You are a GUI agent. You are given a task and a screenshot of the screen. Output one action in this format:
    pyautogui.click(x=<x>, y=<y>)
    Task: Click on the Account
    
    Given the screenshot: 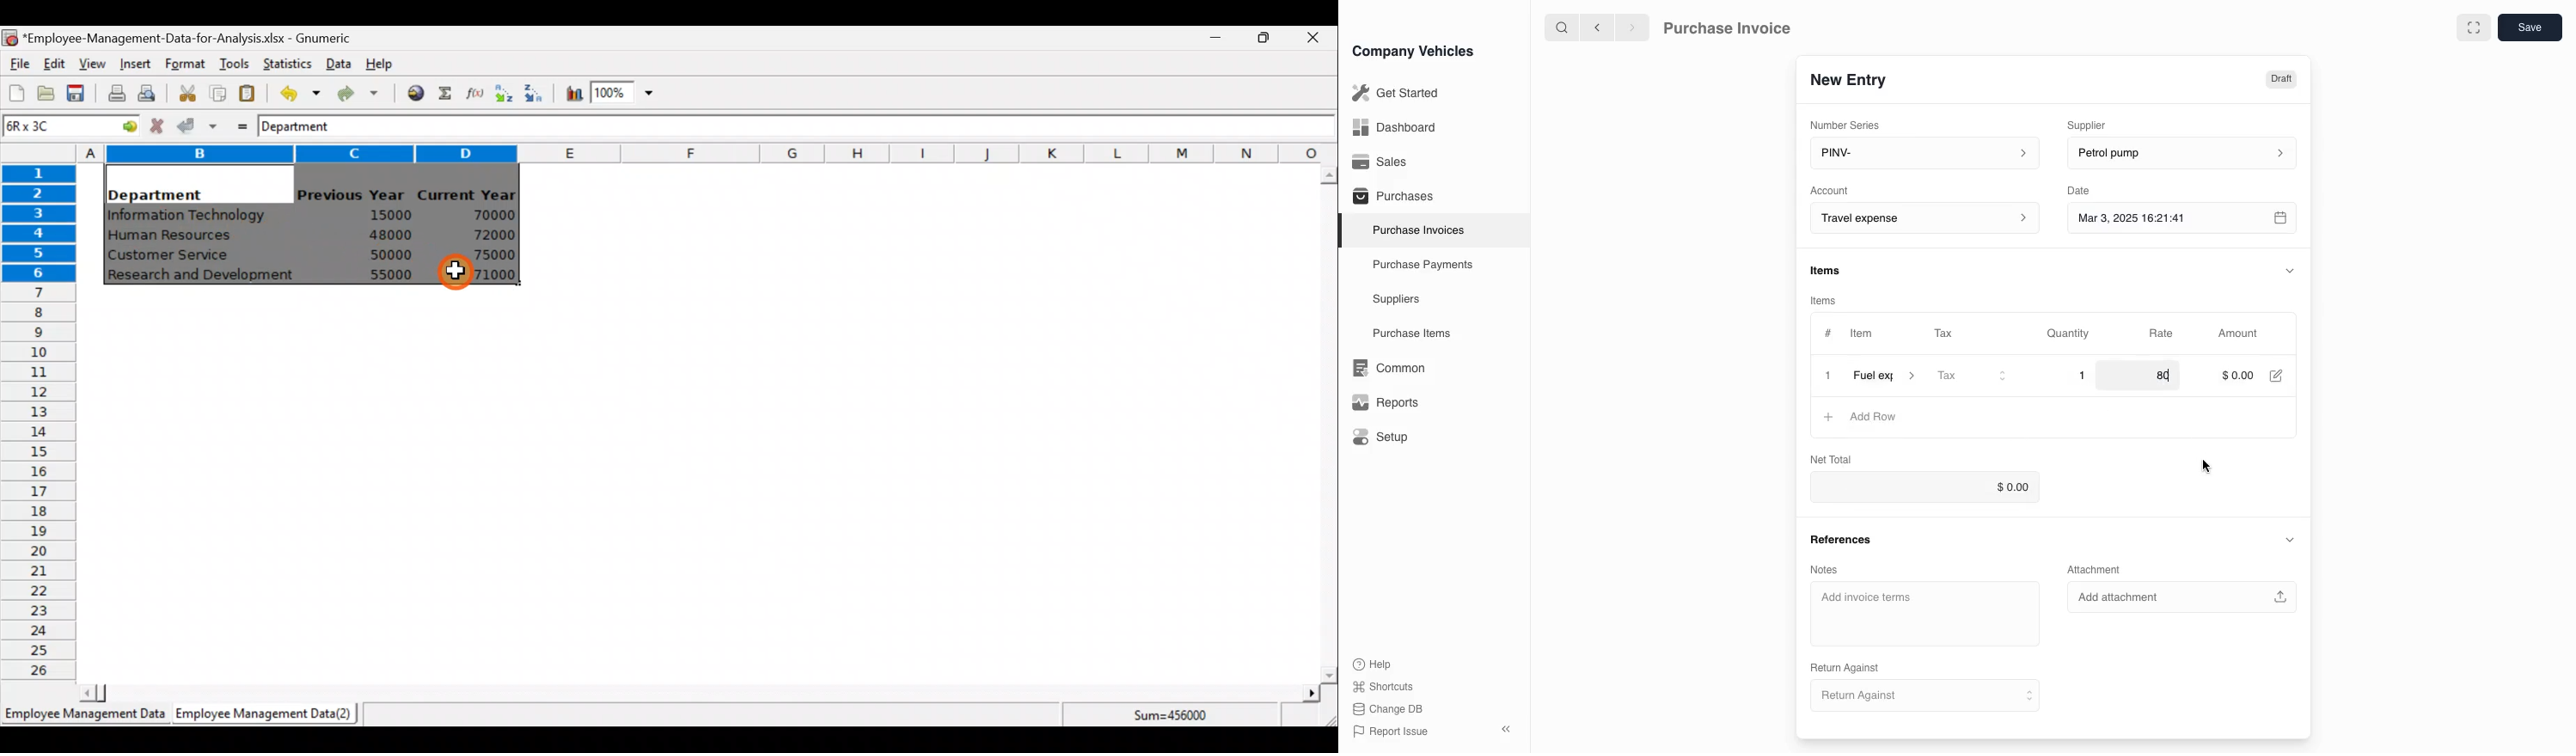 What is the action you would take?
    pyautogui.click(x=1922, y=218)
    